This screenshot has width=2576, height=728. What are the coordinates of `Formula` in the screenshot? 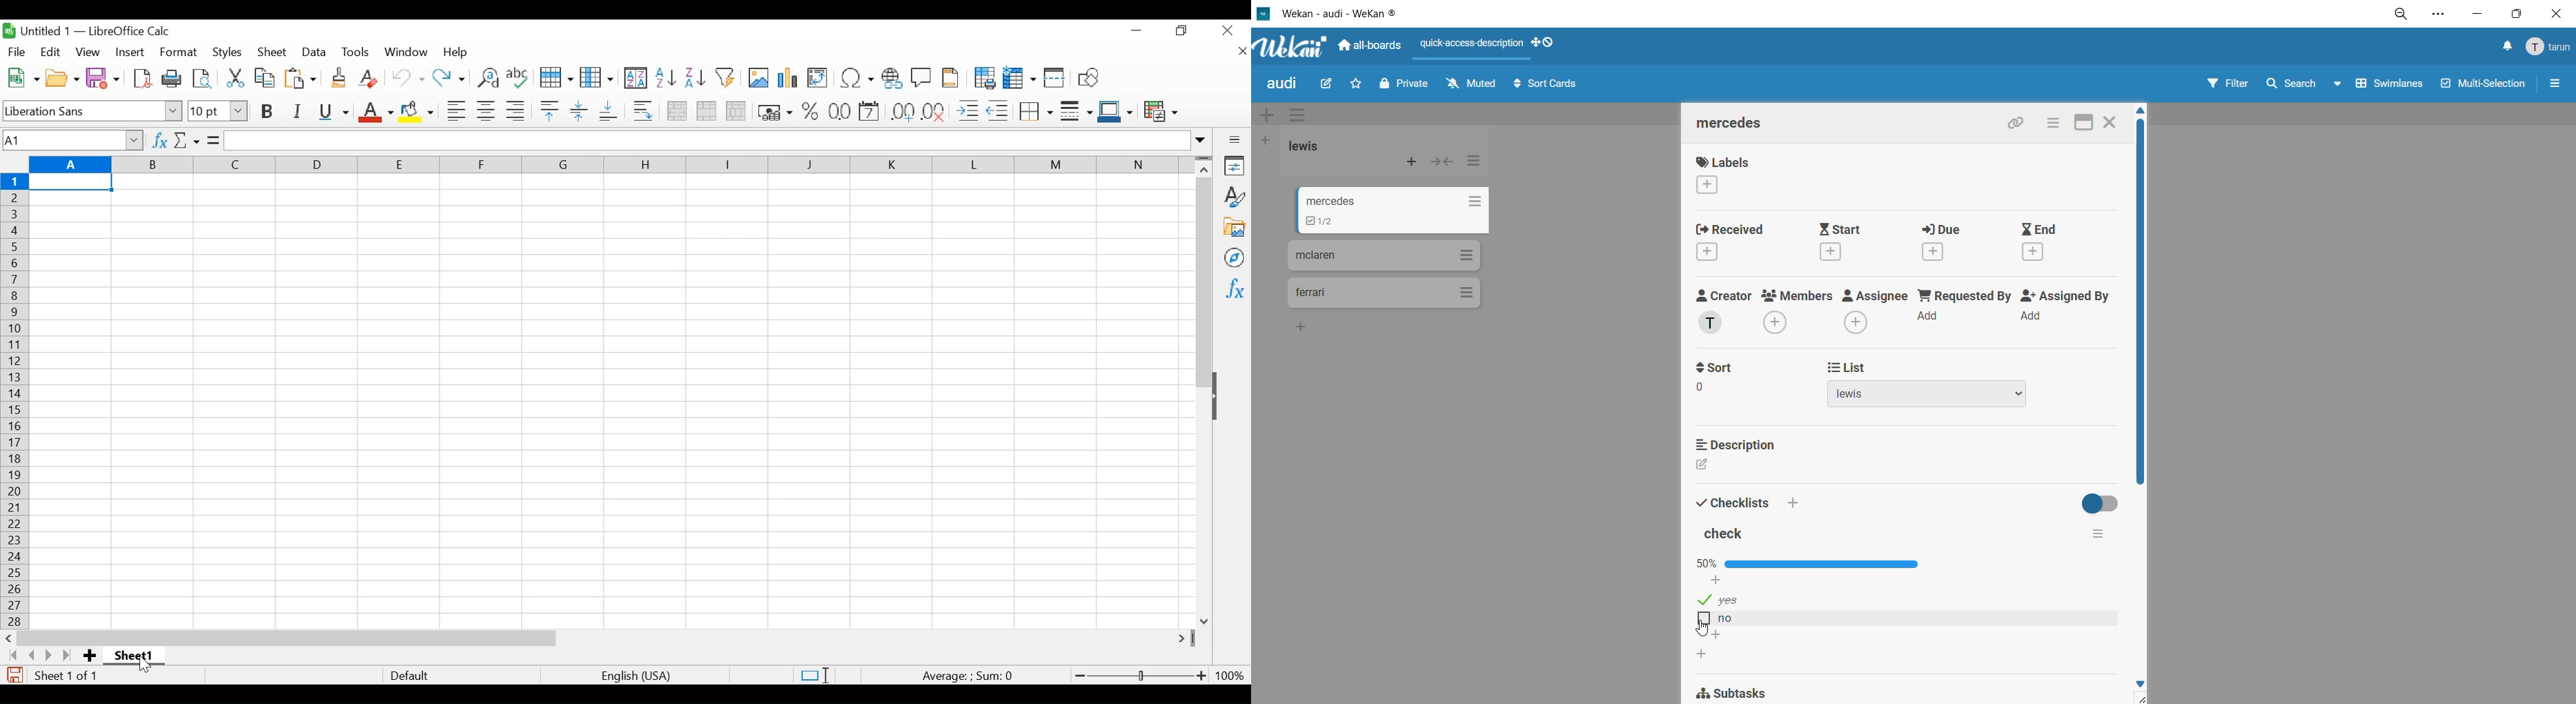 It's located at (213, 139).